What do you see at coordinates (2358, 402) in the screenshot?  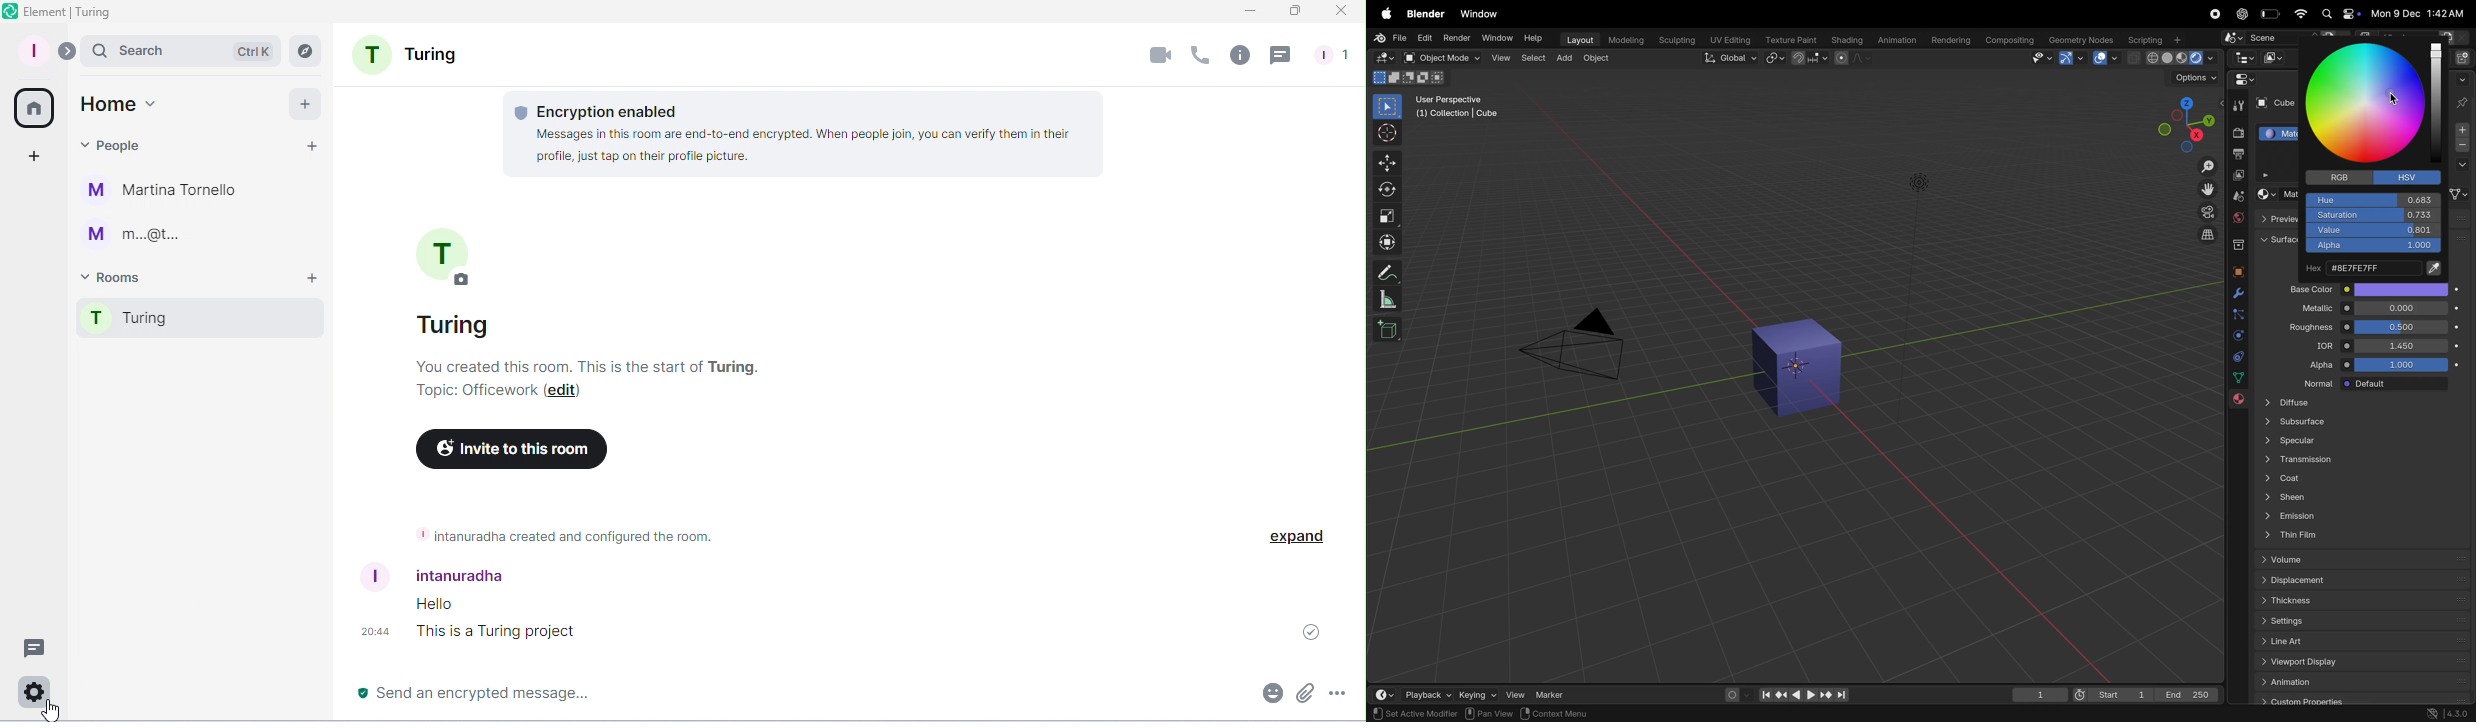 I see `Diffuse` at bounding box center [2358, 402].